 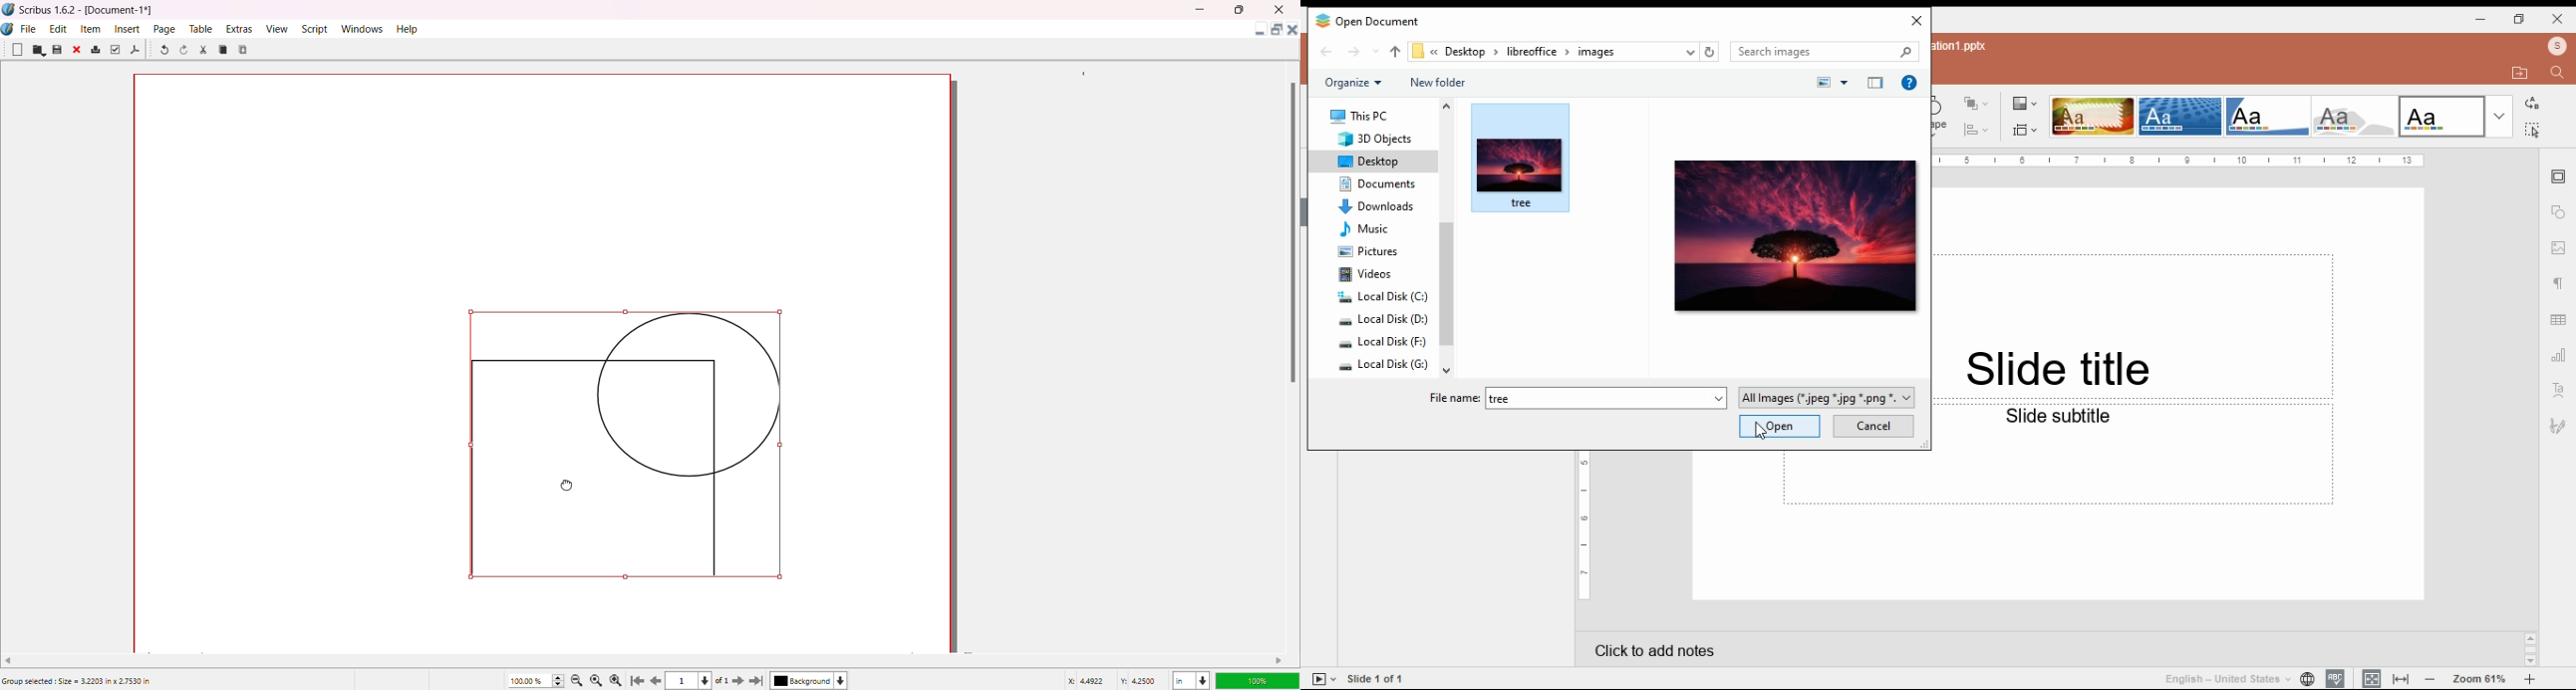 What do you see at coordinates (1914, 21) in the screenshot?
I see `close window` at bounding box center [1914, 21].